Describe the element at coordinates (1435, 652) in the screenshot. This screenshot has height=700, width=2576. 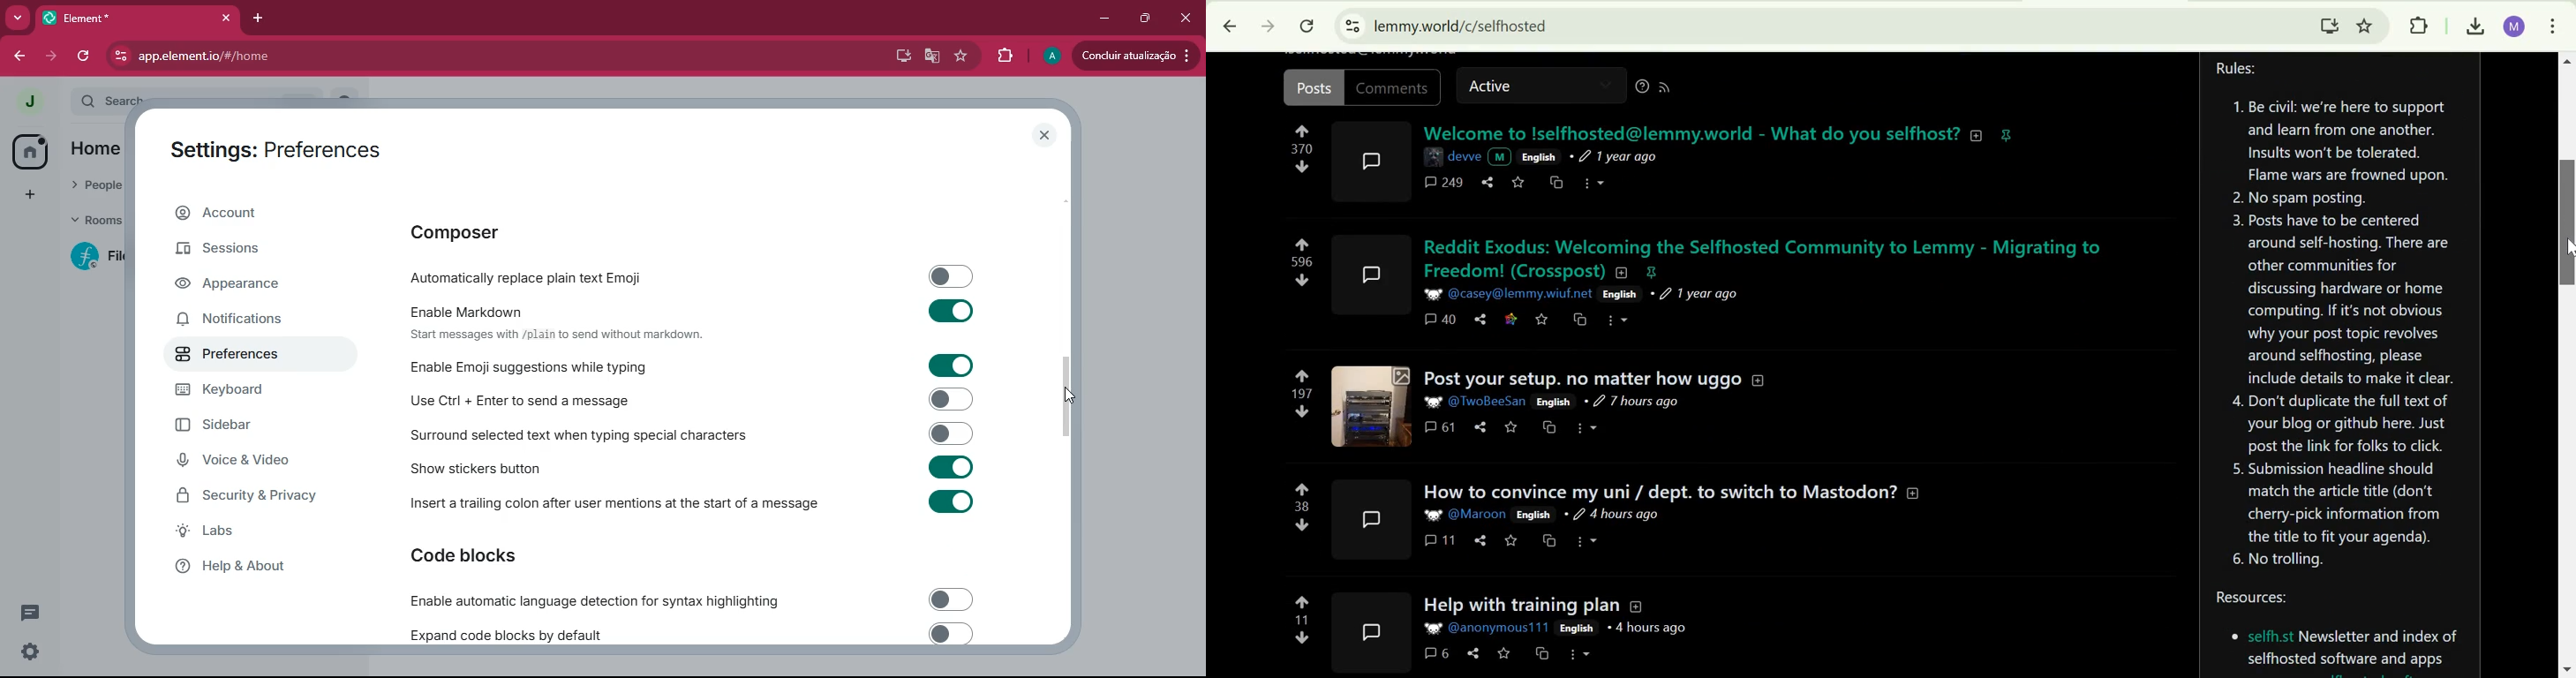
I see `6 comments` at that location.